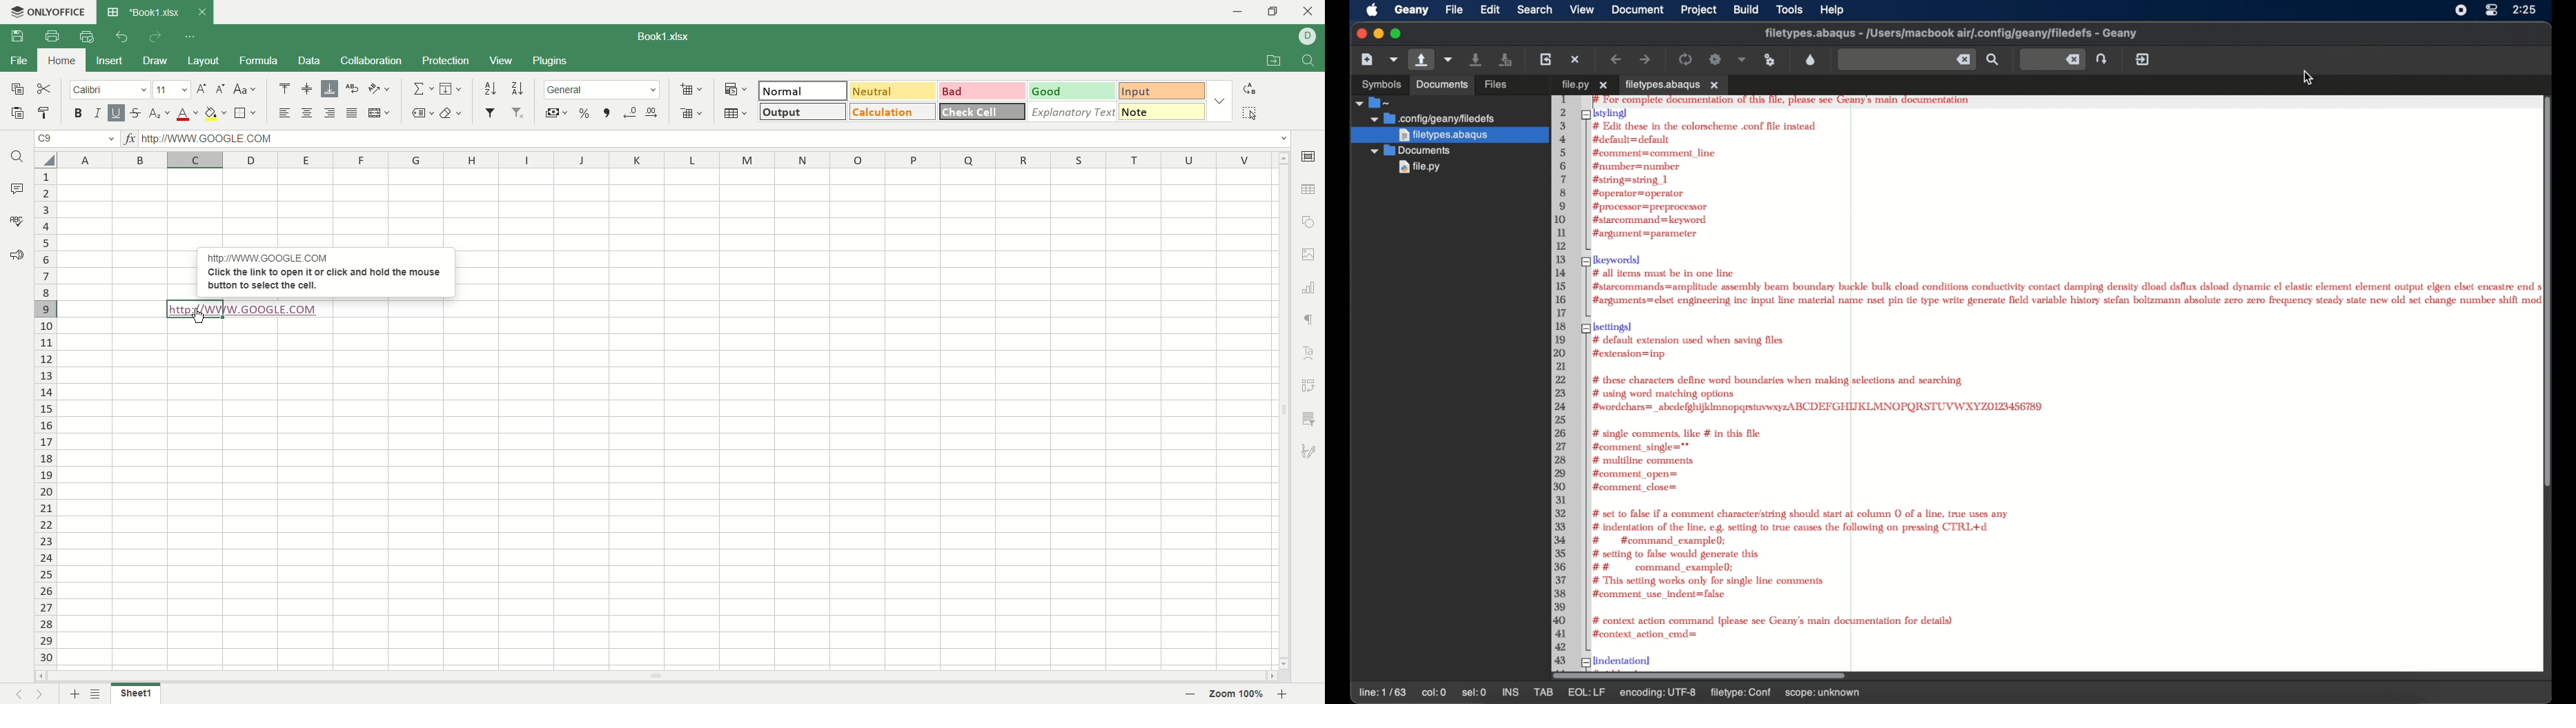 This screenshot has height=728, width=2576. What do you see at coordinates (79, 140) in the screenshot?
I see `cell position` at bounding box center [79, 140].